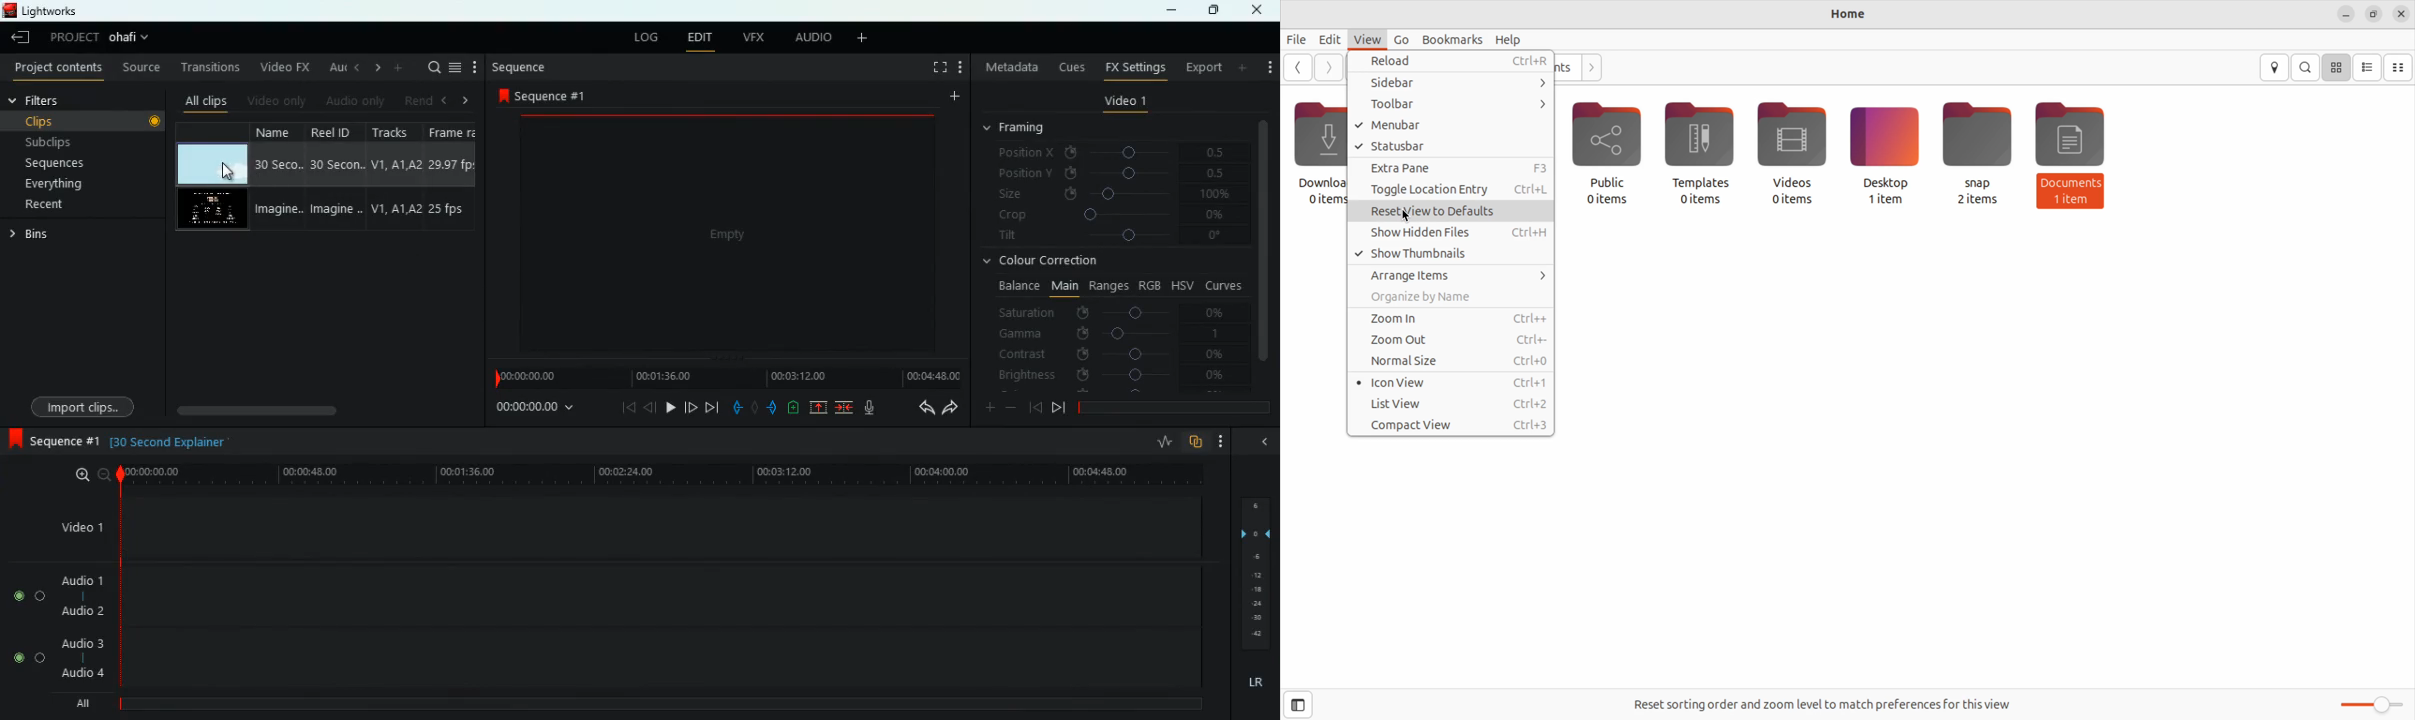 The height and width of the screenshot is (728, 2436). What do you see at coordinates (1886, 204) in the screenshot?
I see `1 item` at bounding box center [1886, 204].